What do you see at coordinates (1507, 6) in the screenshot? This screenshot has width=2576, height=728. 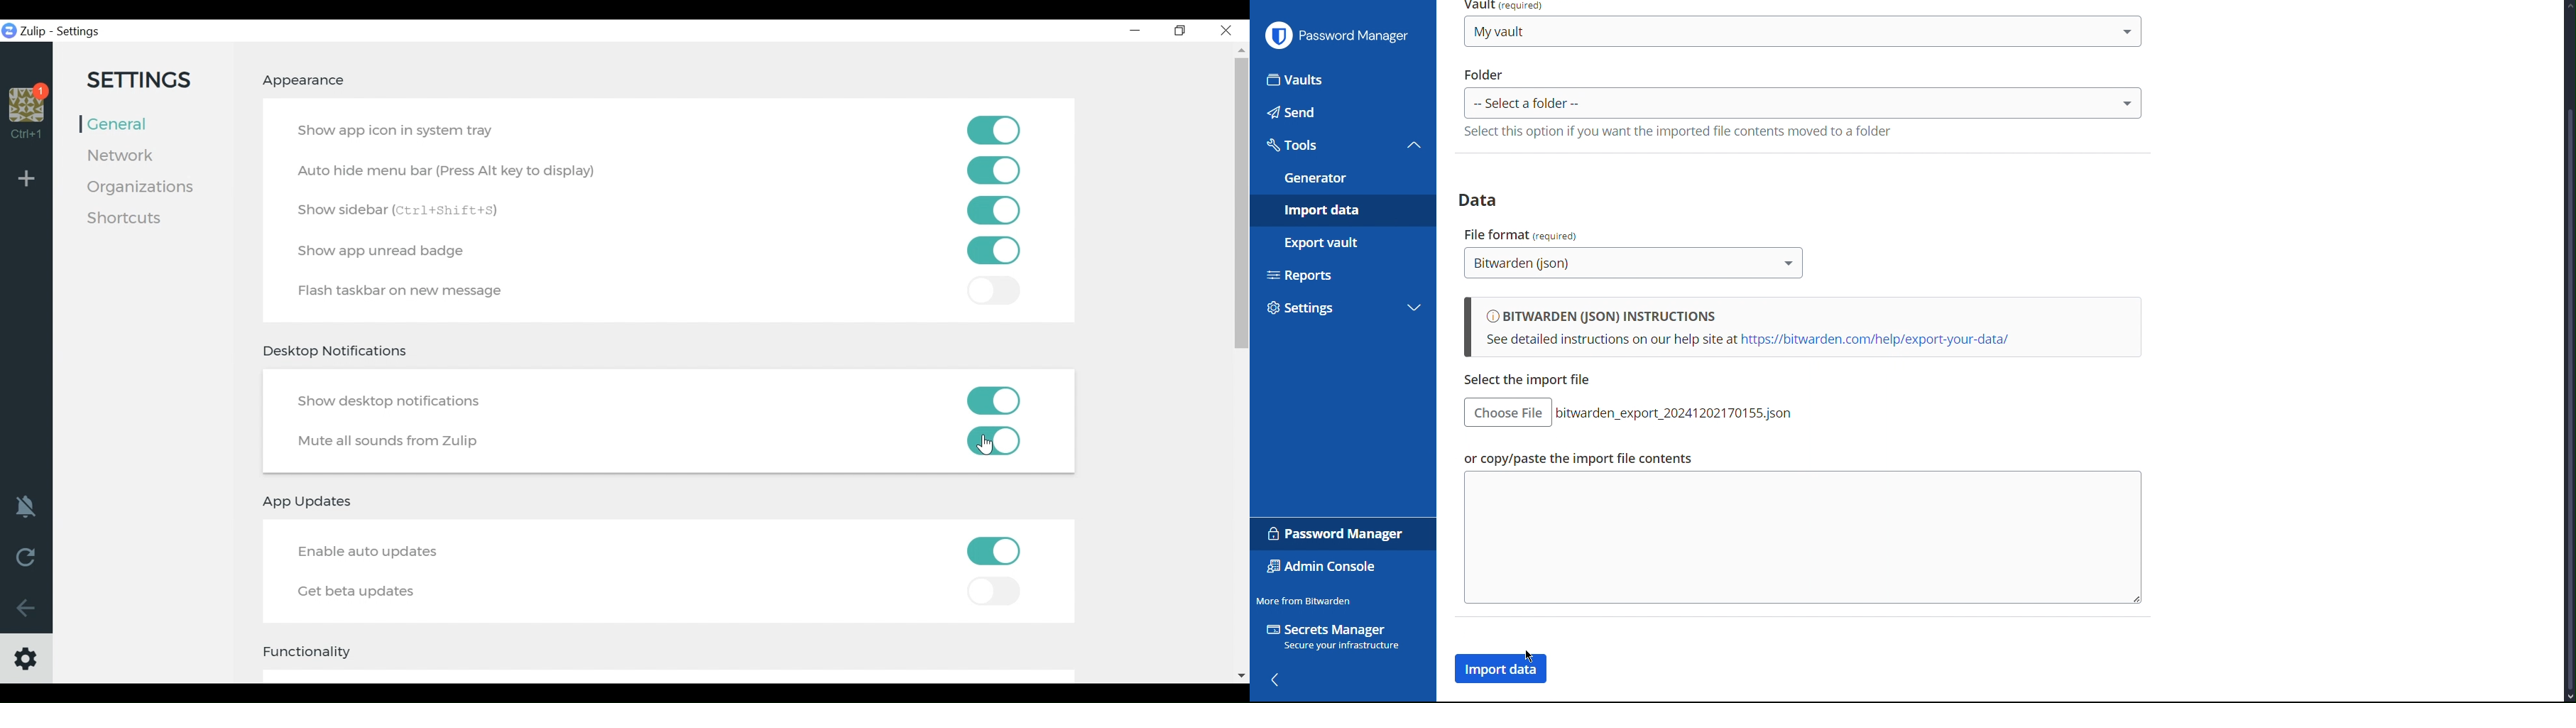 I see `vault` at bounding box center [1507, 6].